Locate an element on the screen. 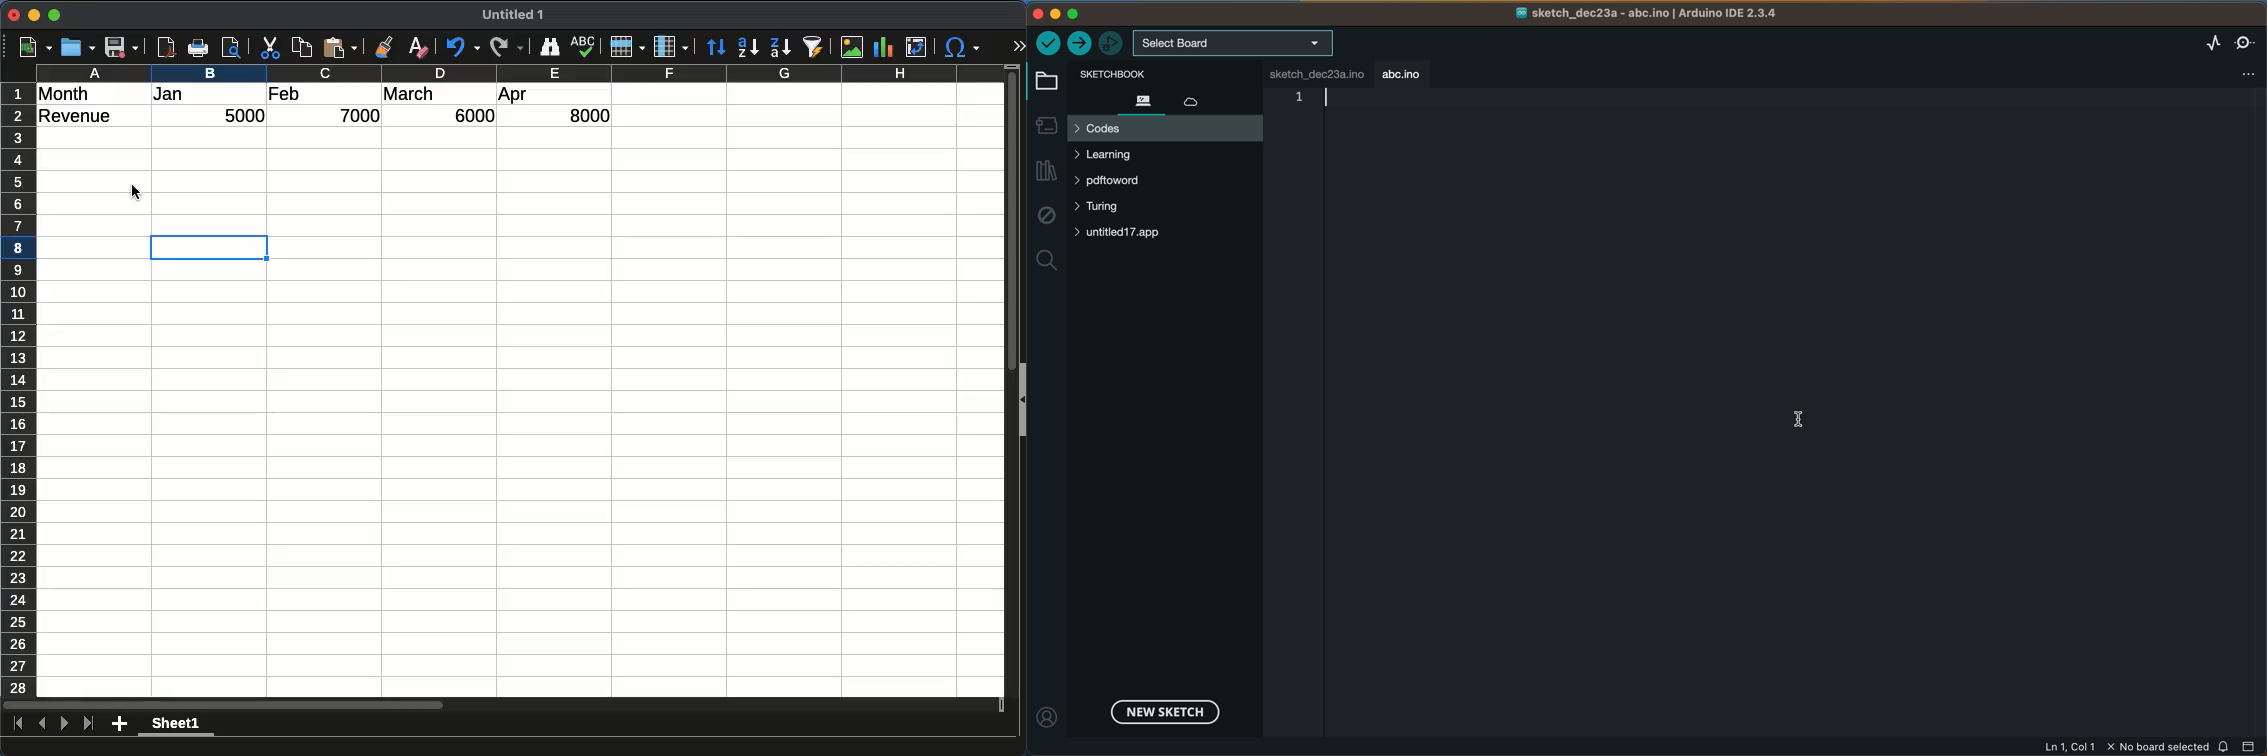 Image resolution: width=2268 pixels, height=756 pixels. print is located at coordinates (198, 47).